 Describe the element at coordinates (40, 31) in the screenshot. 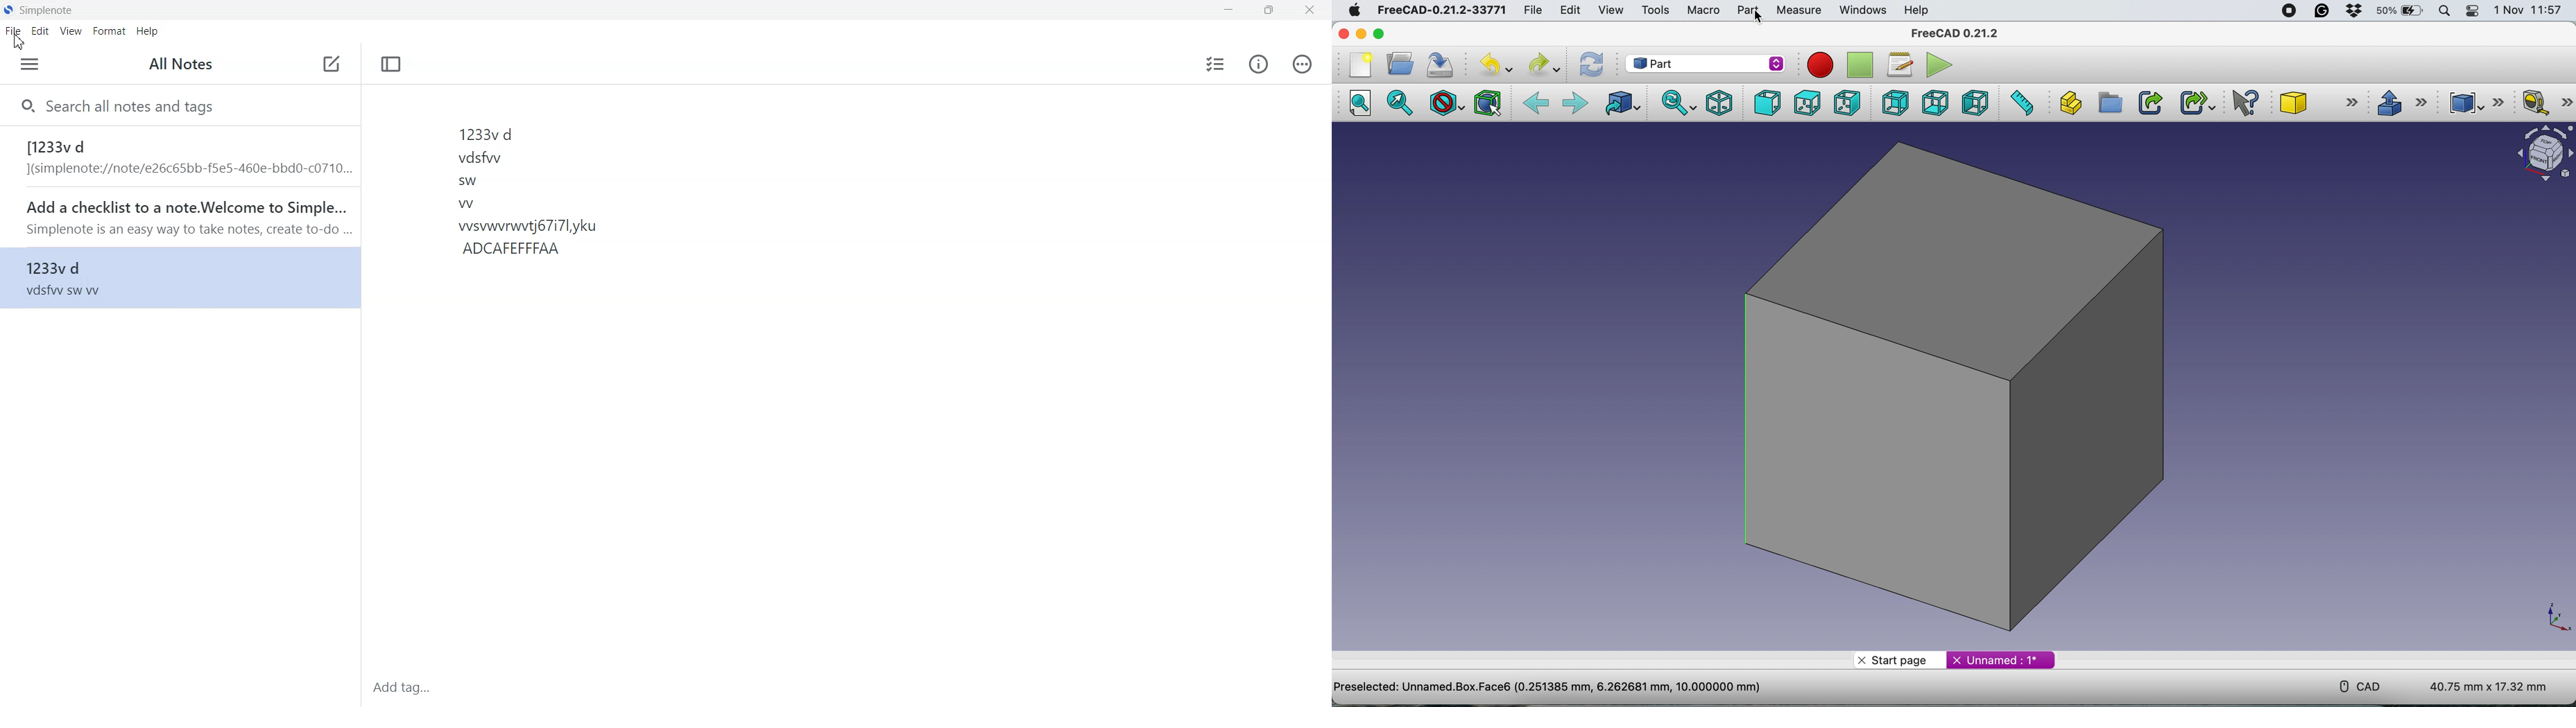

I see `Edit` at that location.